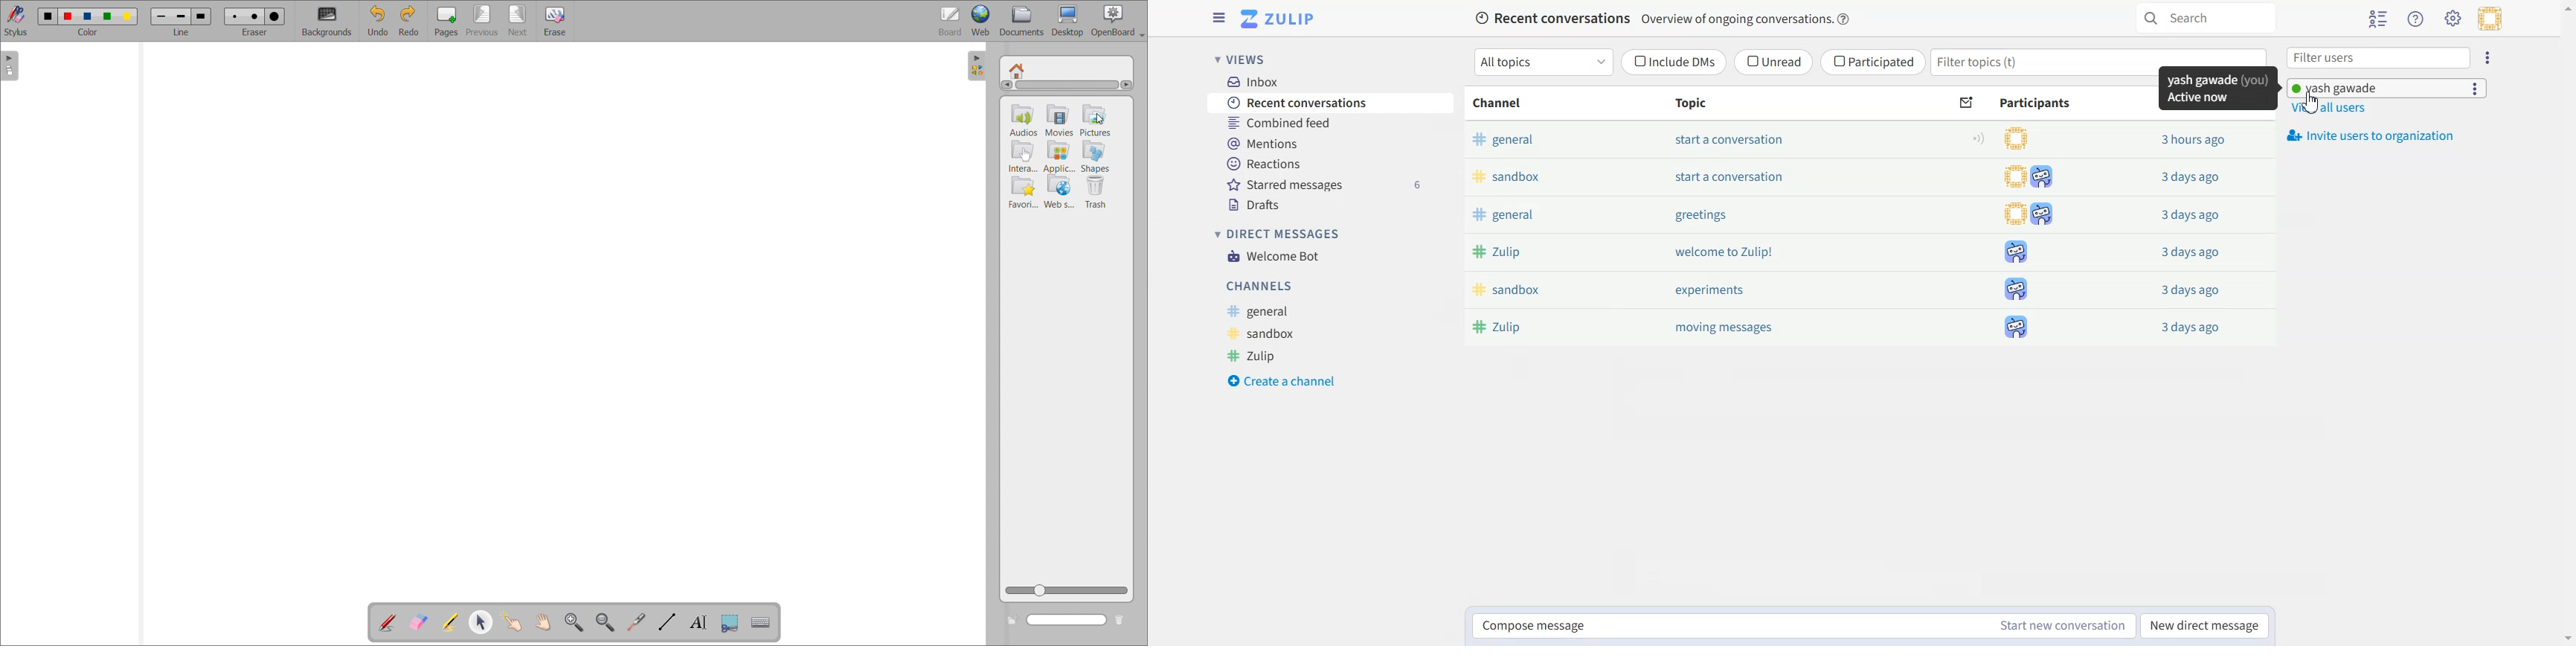 Image resolution: width=2576 pixels, height=672 pixels. Describe the element at coordinates (2014, 328) in the screenshot. I see `participants` at that location.